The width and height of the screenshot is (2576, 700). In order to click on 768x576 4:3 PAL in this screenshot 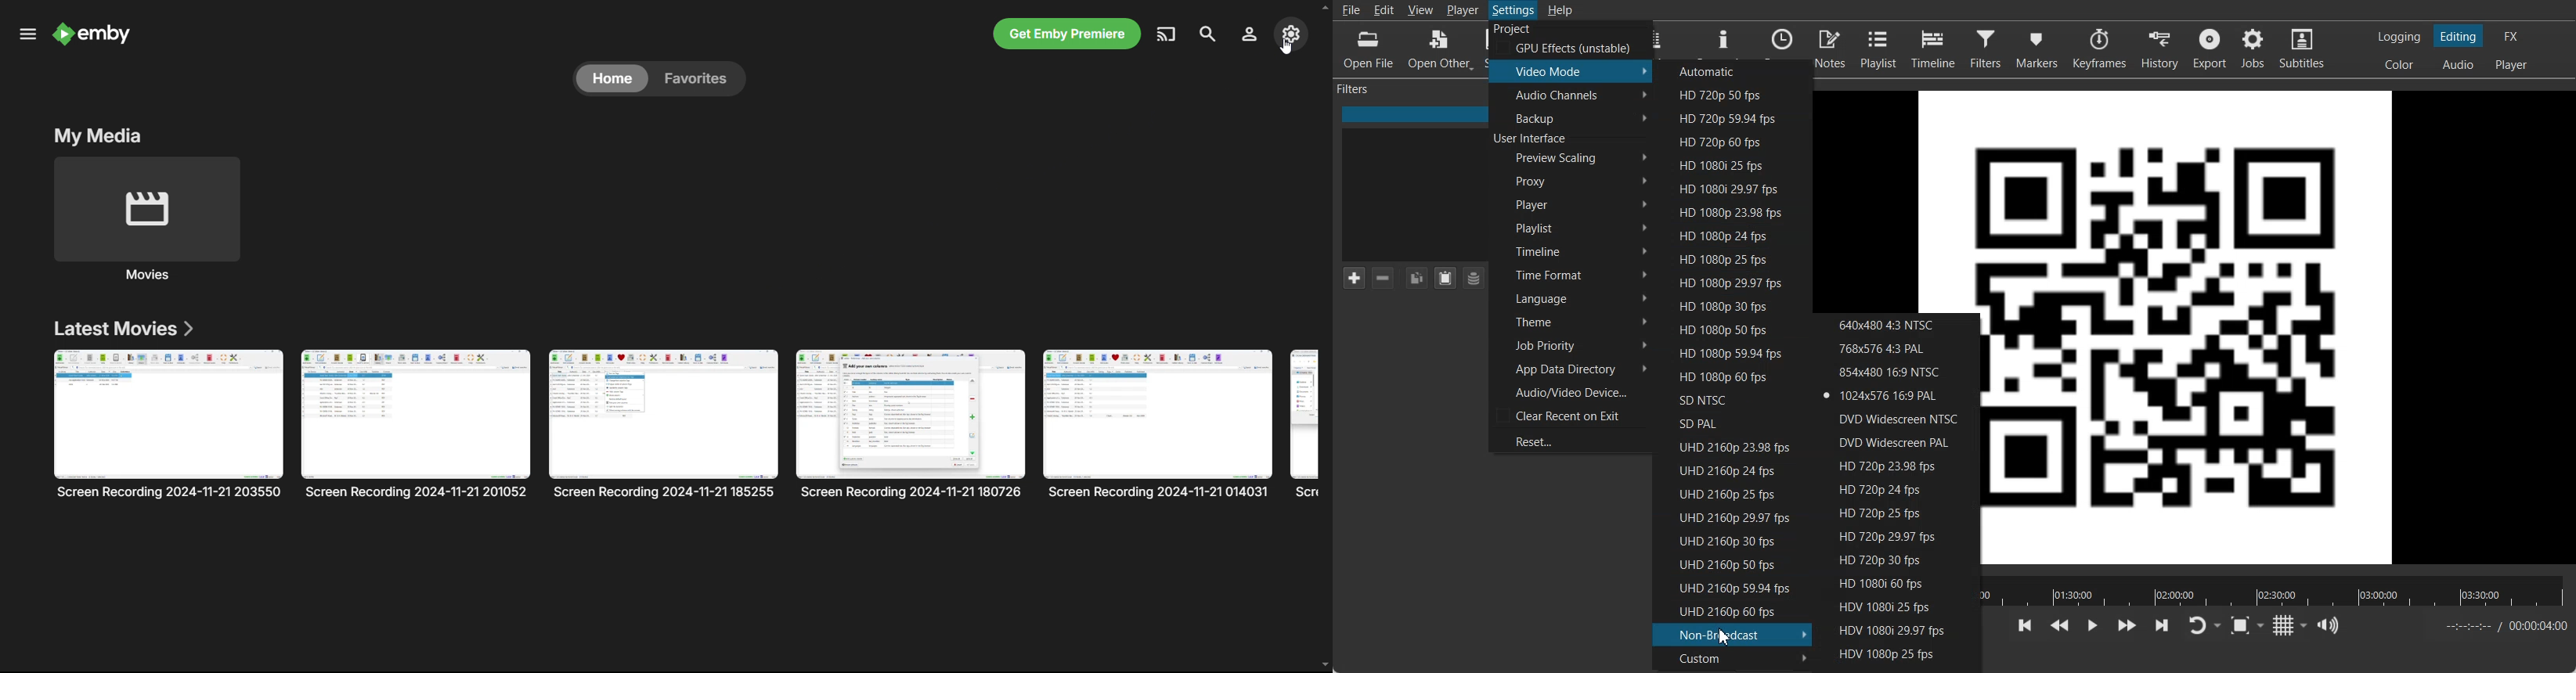, I will do `click(1896, 347)`.